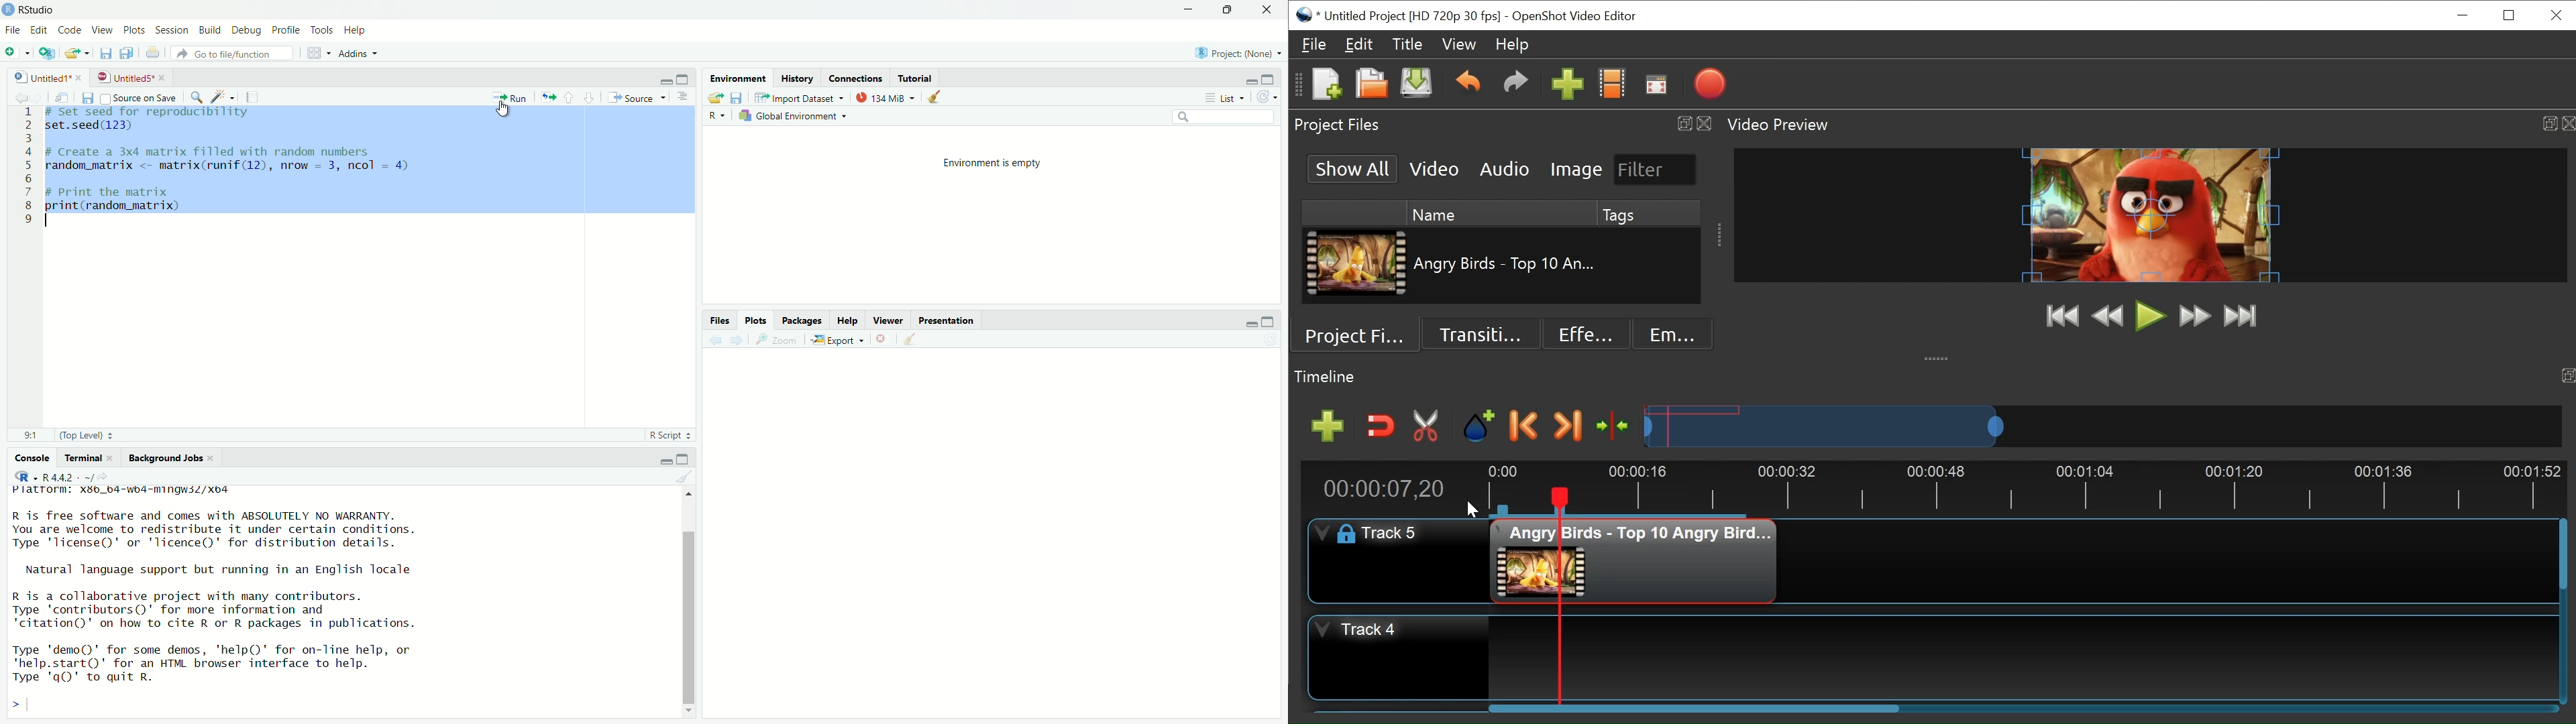 Image resolution: width=2576 pixels, height=728 pixels. Describe the element at coordinates (126, 52) in the screenshot. I see `copy` at that location.